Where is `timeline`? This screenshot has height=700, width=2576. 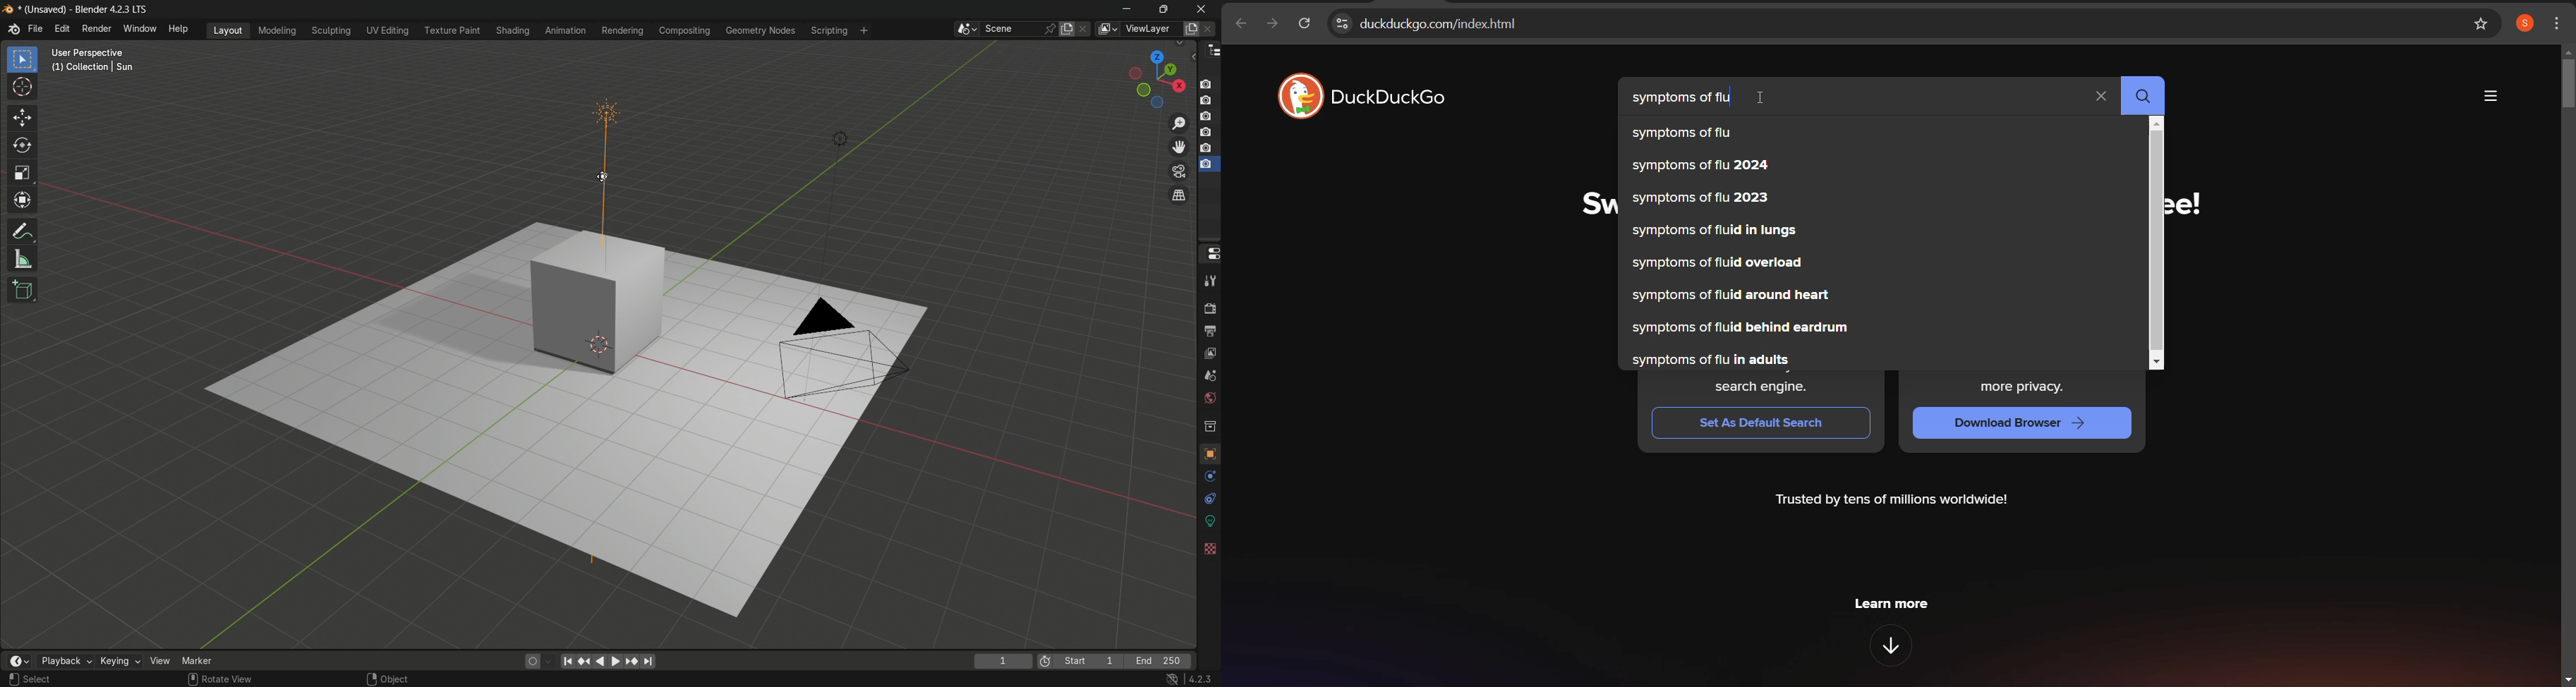 timeline is located at coordinates (20, 660).